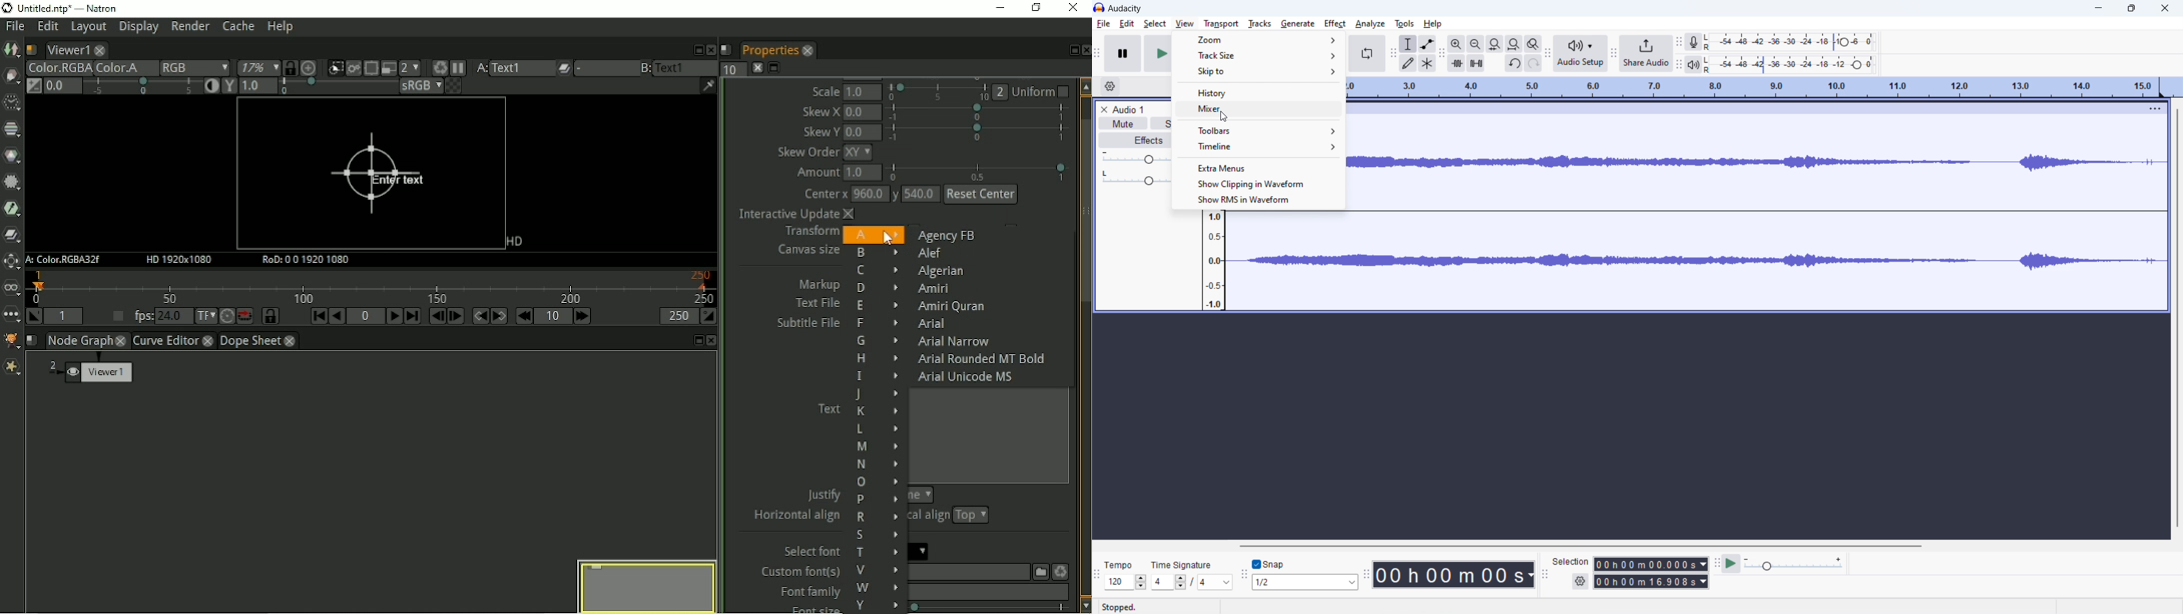 This screenshot has height=616, width=2184. What do you see at coordinates (1651, 582) in the screenshot?
I see `end time` at bounding box center [1651, 582].